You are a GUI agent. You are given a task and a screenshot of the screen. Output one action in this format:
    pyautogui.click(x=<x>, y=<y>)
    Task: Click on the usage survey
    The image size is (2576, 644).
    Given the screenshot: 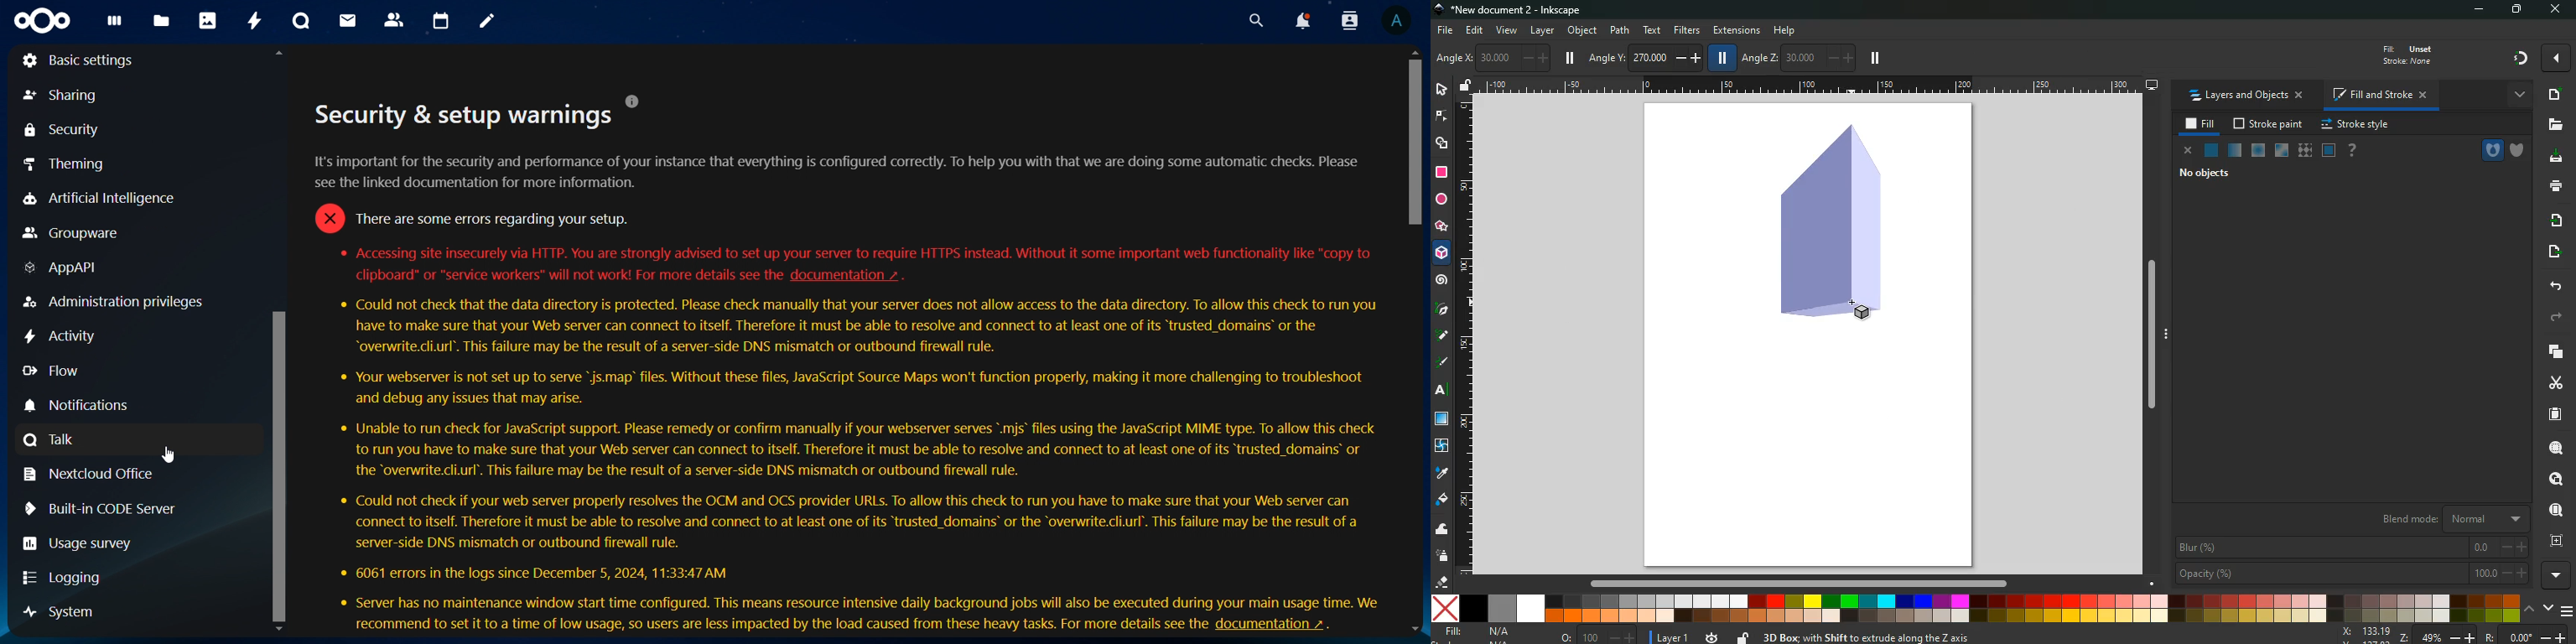 What is the action you would take?
    pyautogui.click(x=79, y=544)
    